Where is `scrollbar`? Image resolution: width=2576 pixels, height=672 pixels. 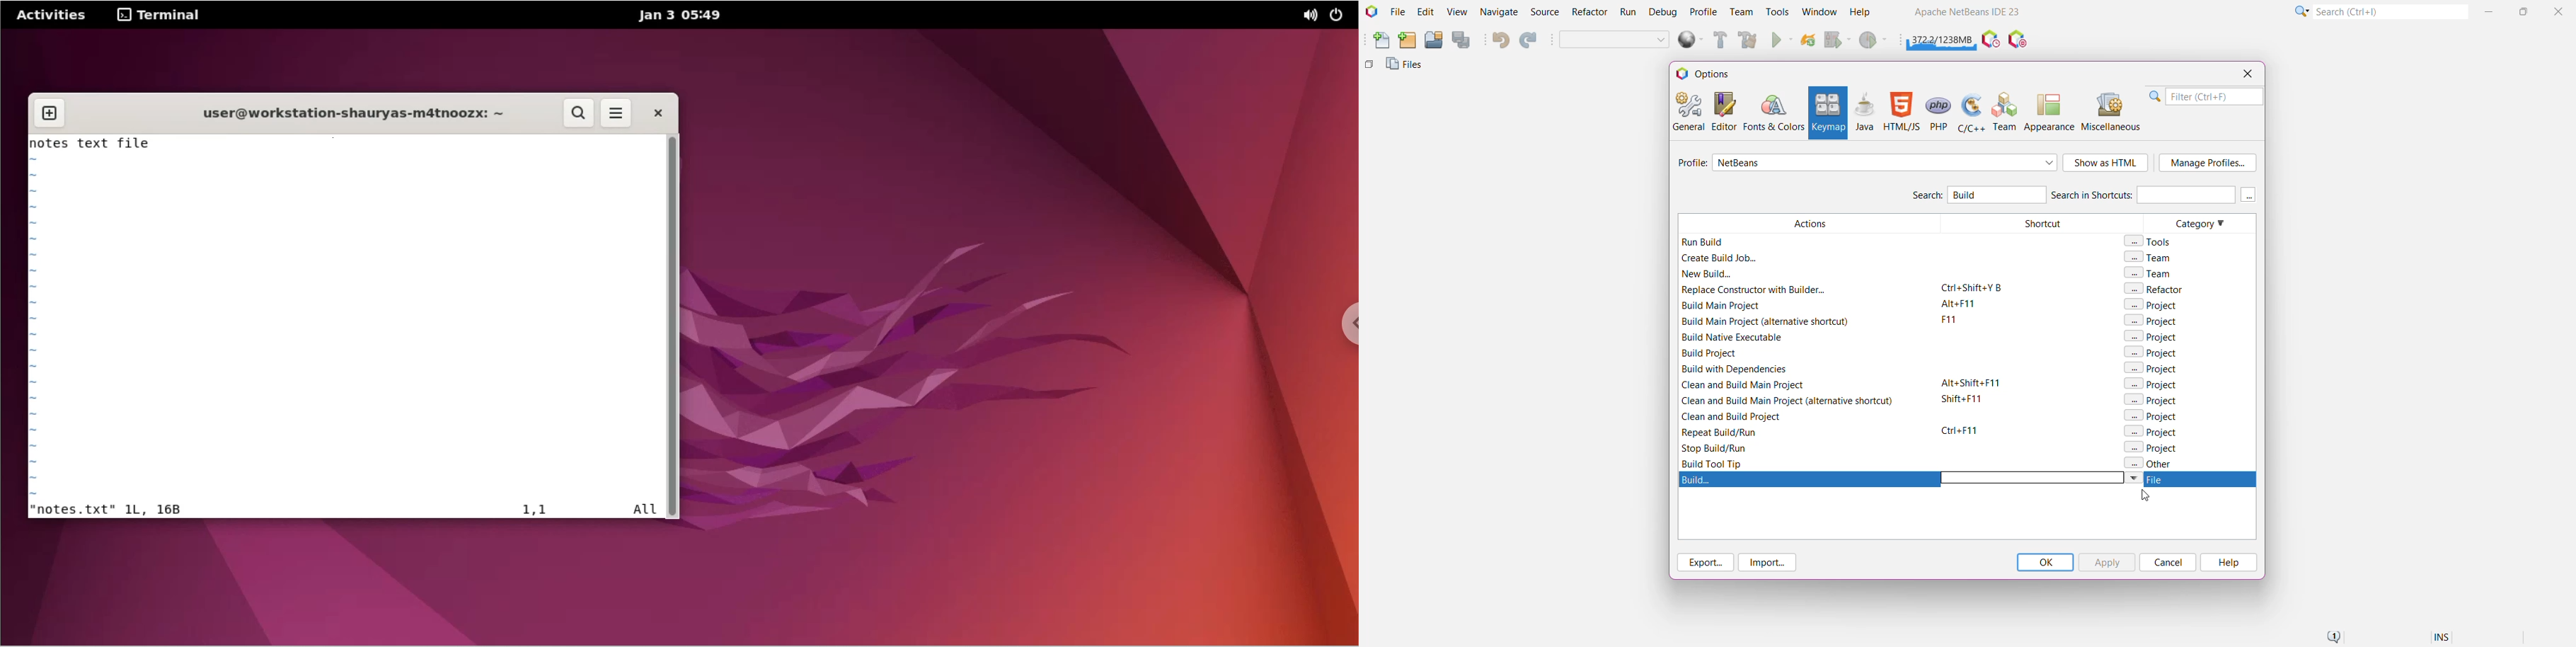
scrollbar is located at coordinates (673, 325).